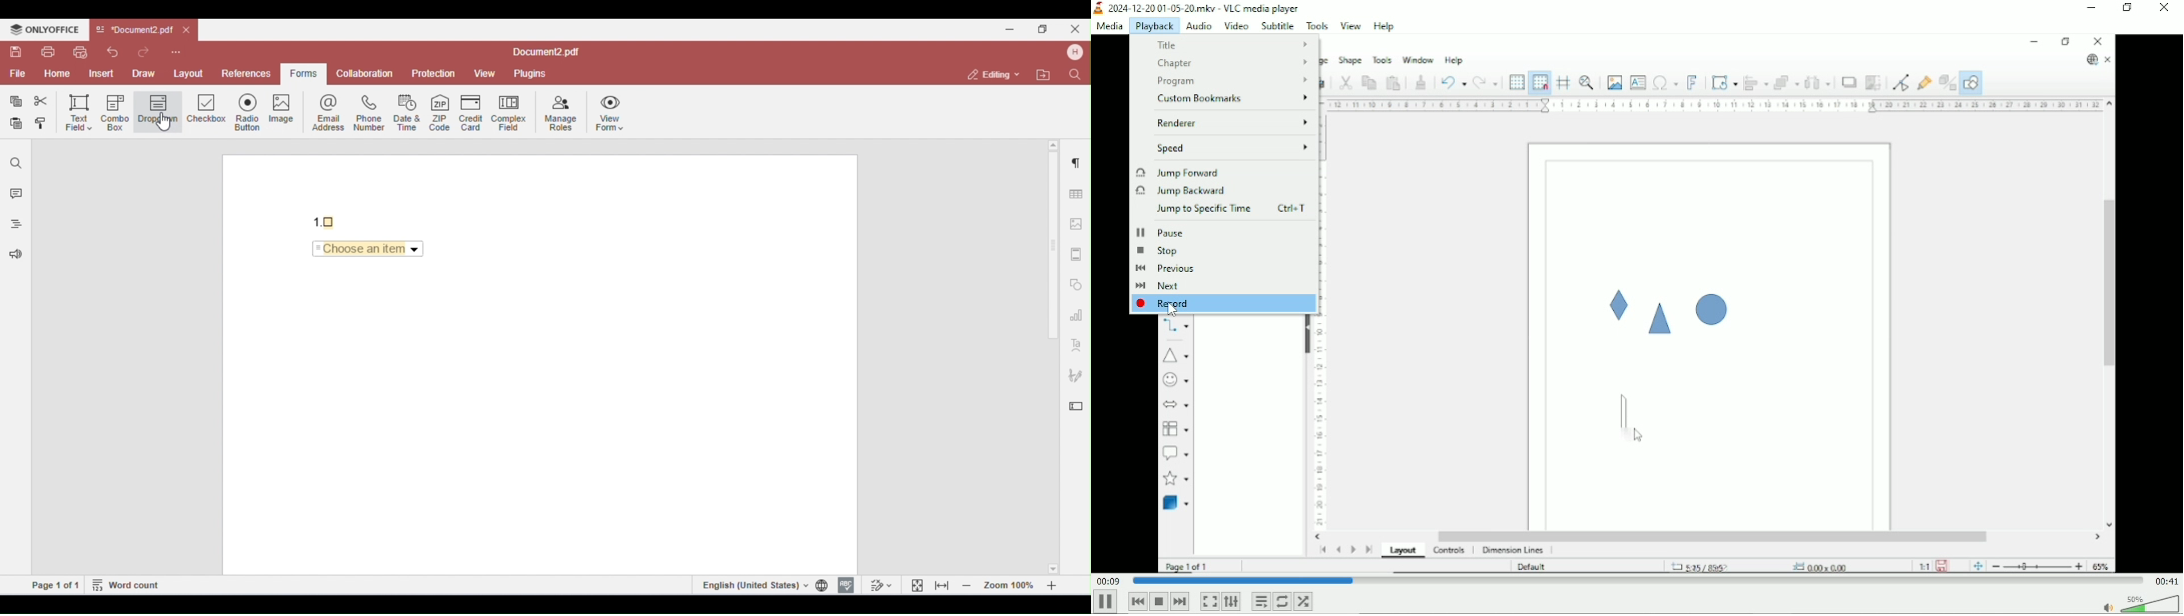 Image resolution: width=2184 pixels, height=616 pixels. What do you see at coordinates (1198, 8) in the screenshot?
I see `2024-12-20 01-05-20.mkv - VLC media player` at bounding box center [1198, 8].